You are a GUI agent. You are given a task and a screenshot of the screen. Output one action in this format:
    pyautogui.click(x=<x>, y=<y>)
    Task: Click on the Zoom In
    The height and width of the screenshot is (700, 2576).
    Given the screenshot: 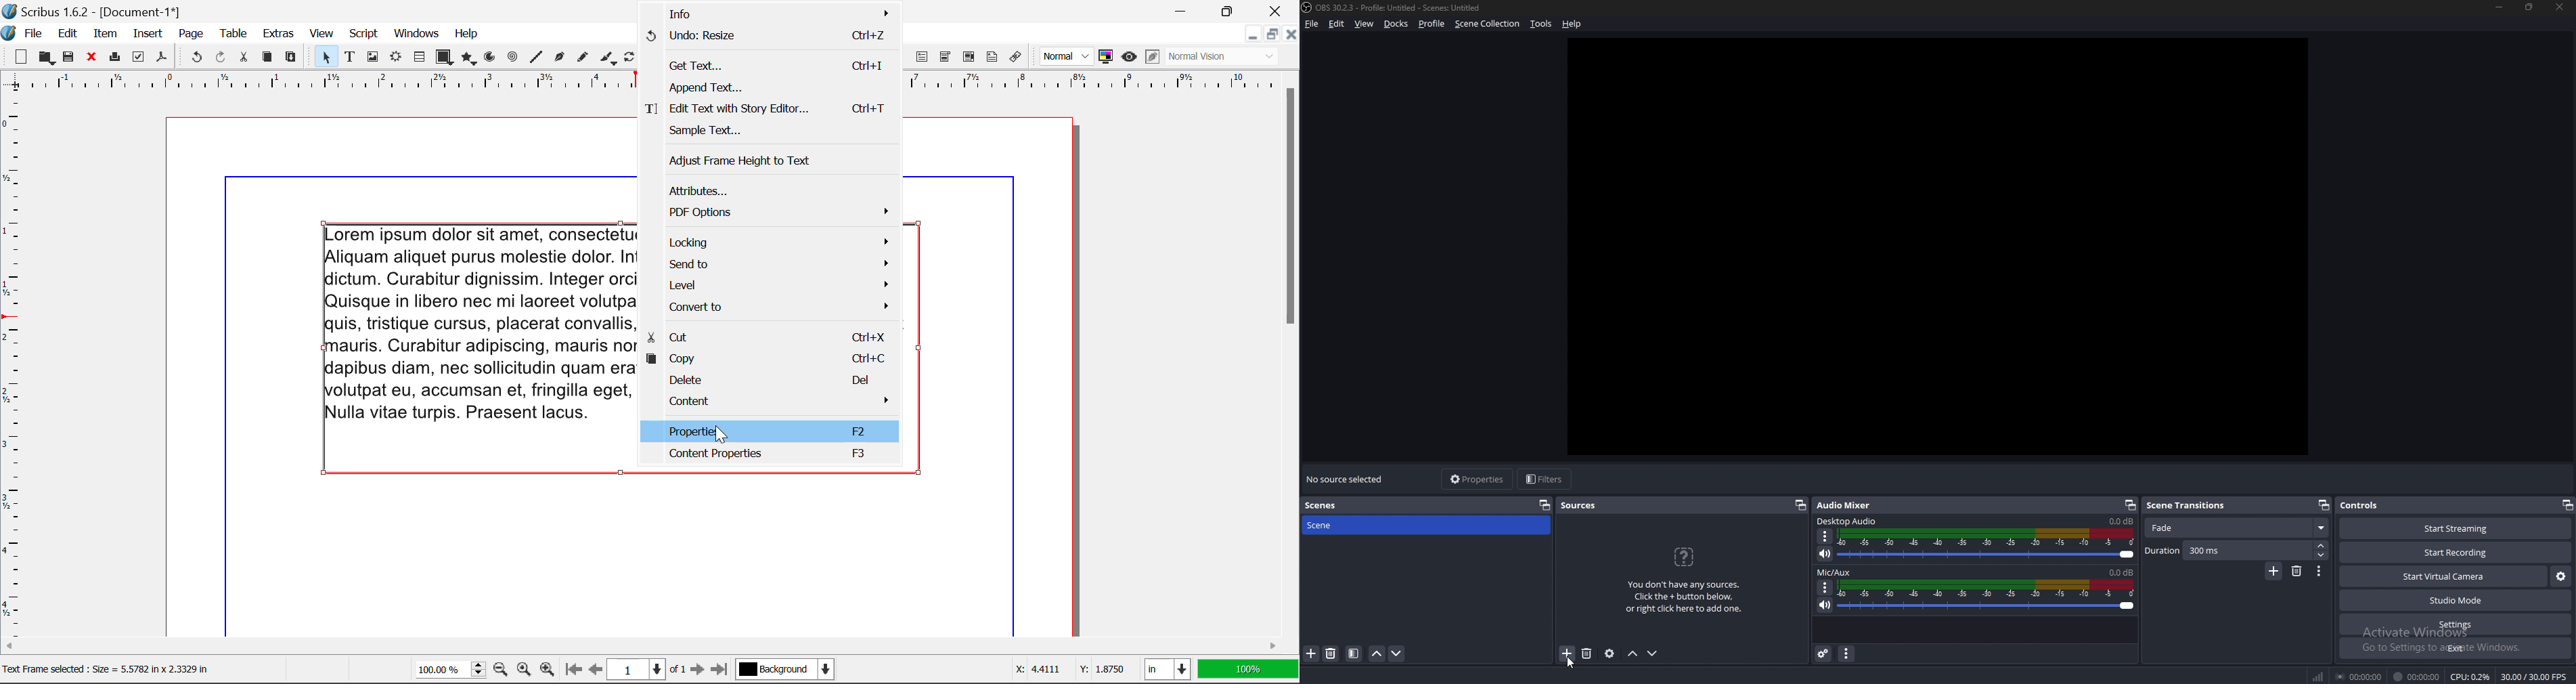 What is the action you would take?
    pyautogui.click(x=548, y=671)
    